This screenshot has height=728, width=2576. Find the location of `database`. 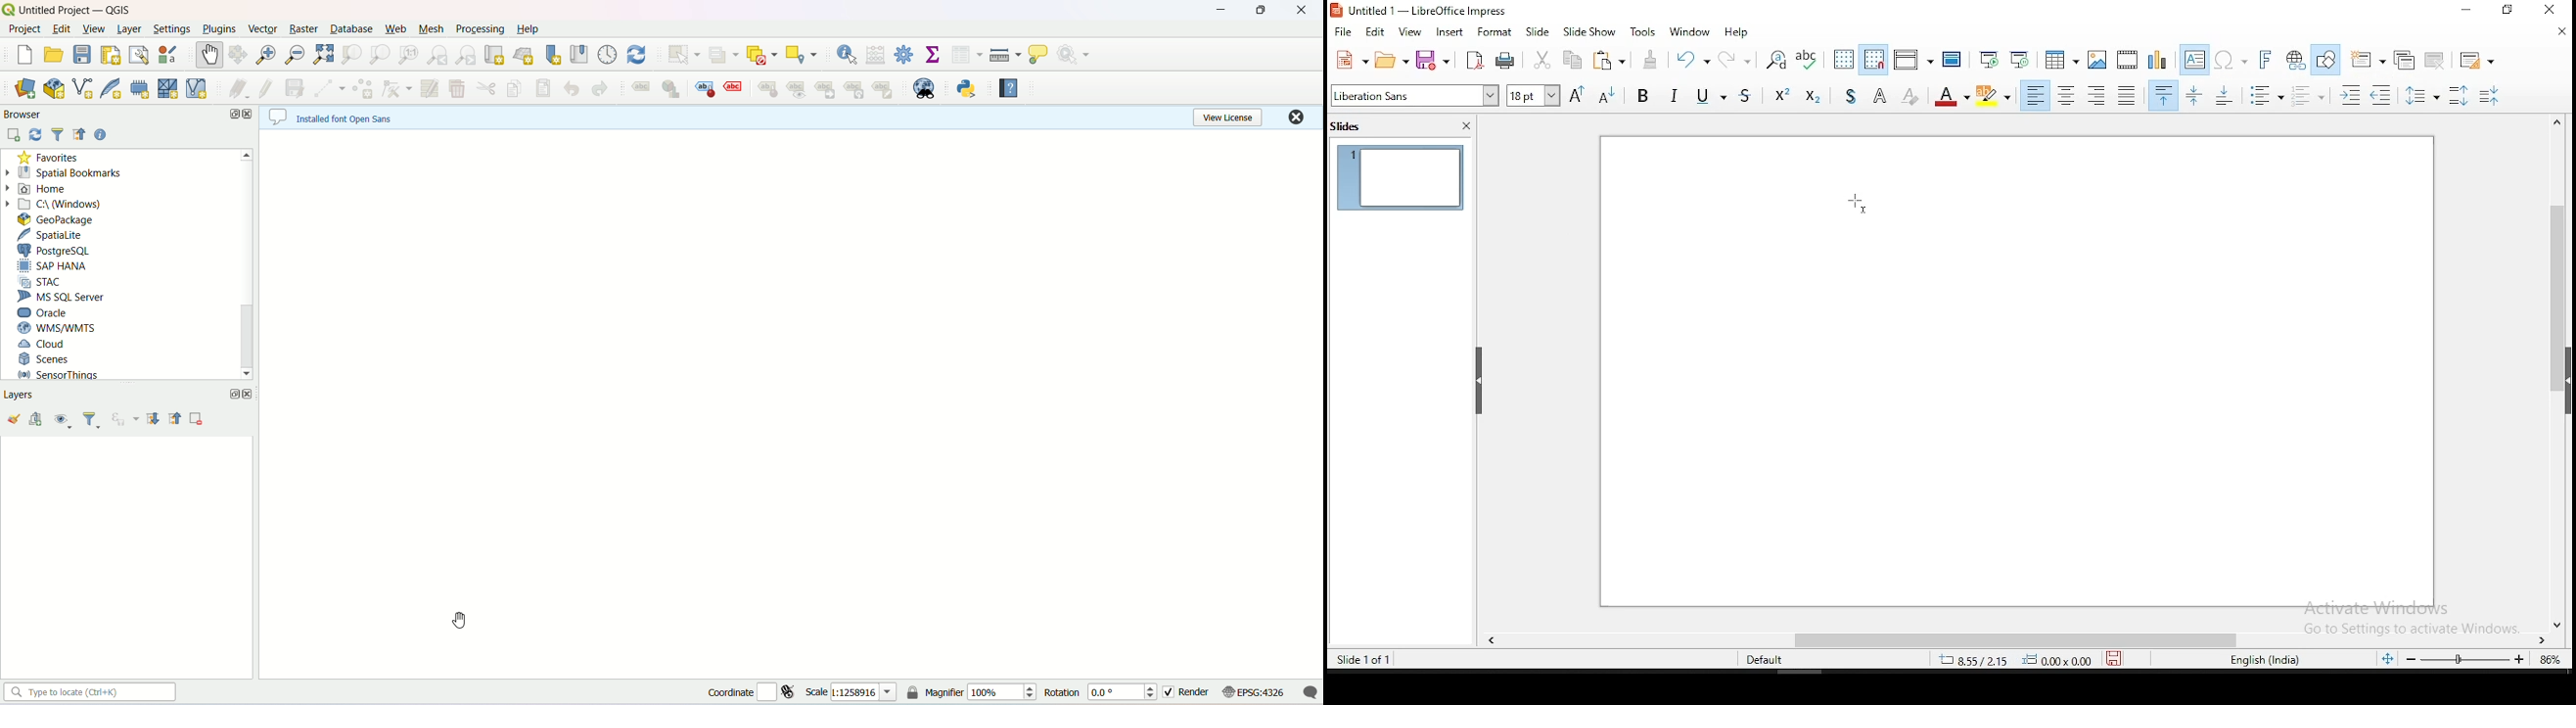

database is located at coordinates (352, 28).